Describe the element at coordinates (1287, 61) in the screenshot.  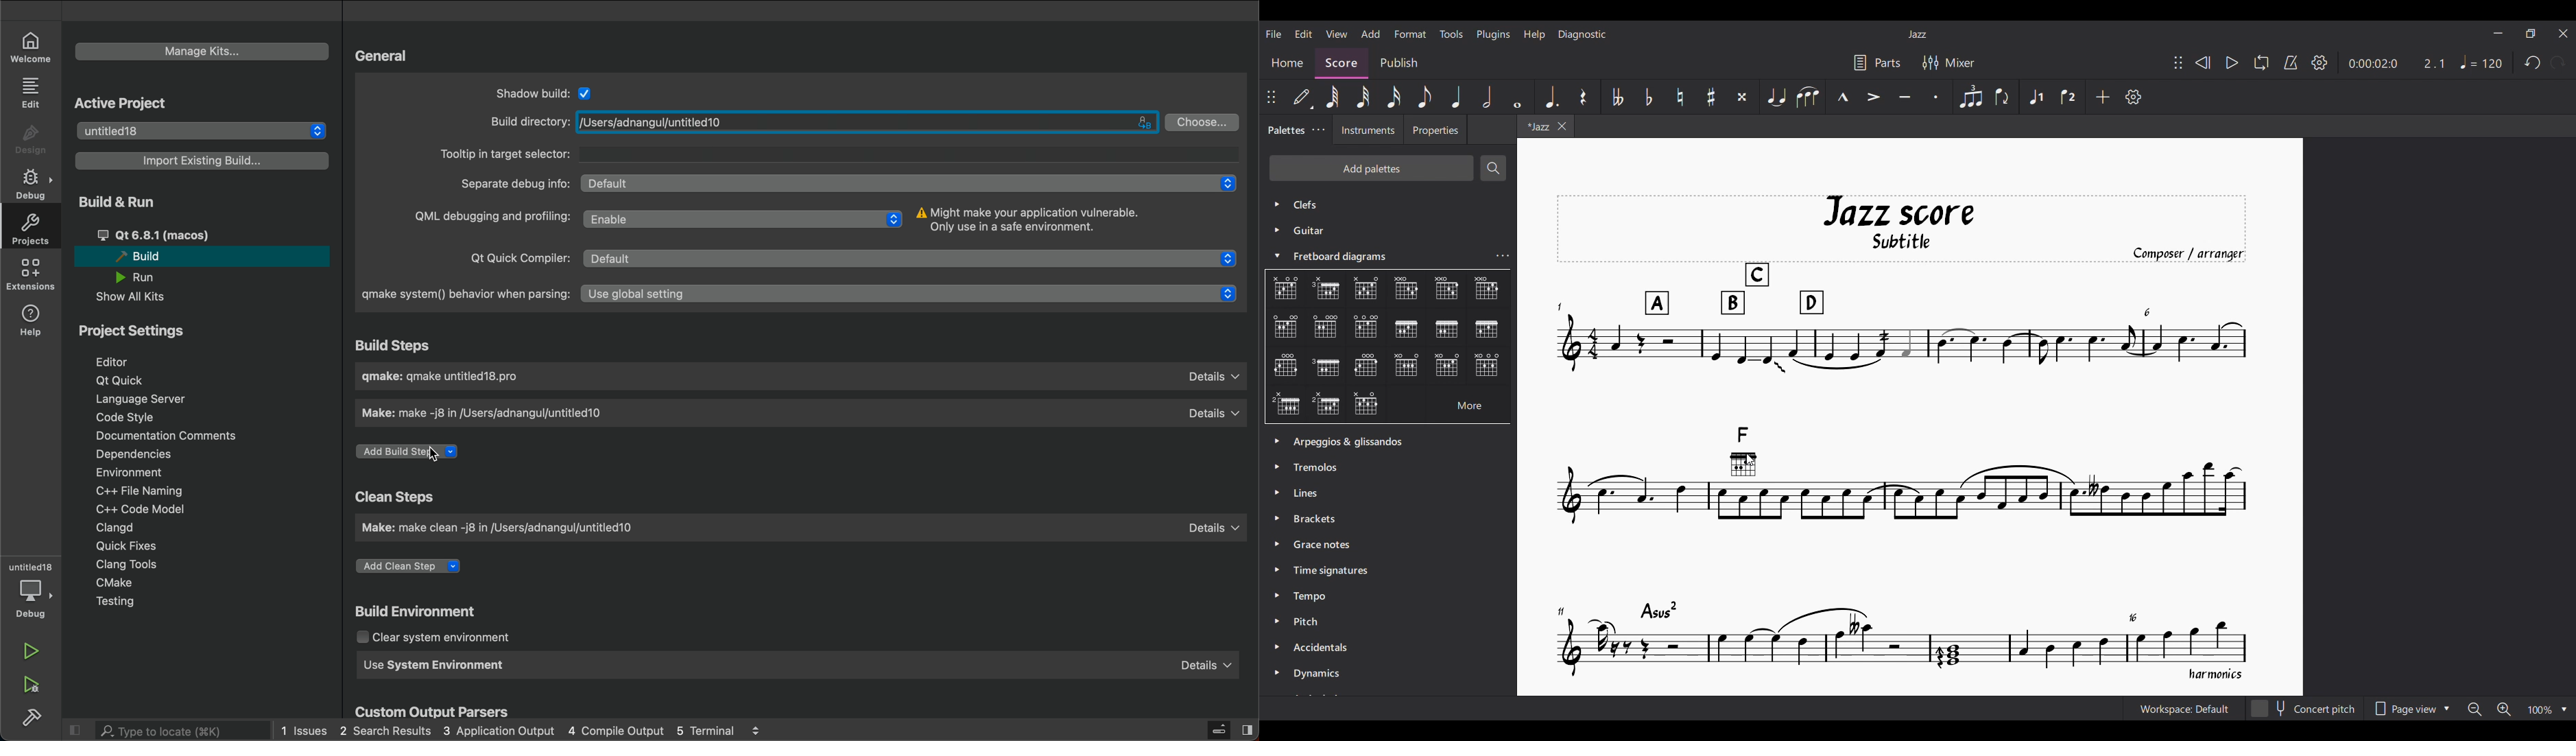
I see `Home` at that location.